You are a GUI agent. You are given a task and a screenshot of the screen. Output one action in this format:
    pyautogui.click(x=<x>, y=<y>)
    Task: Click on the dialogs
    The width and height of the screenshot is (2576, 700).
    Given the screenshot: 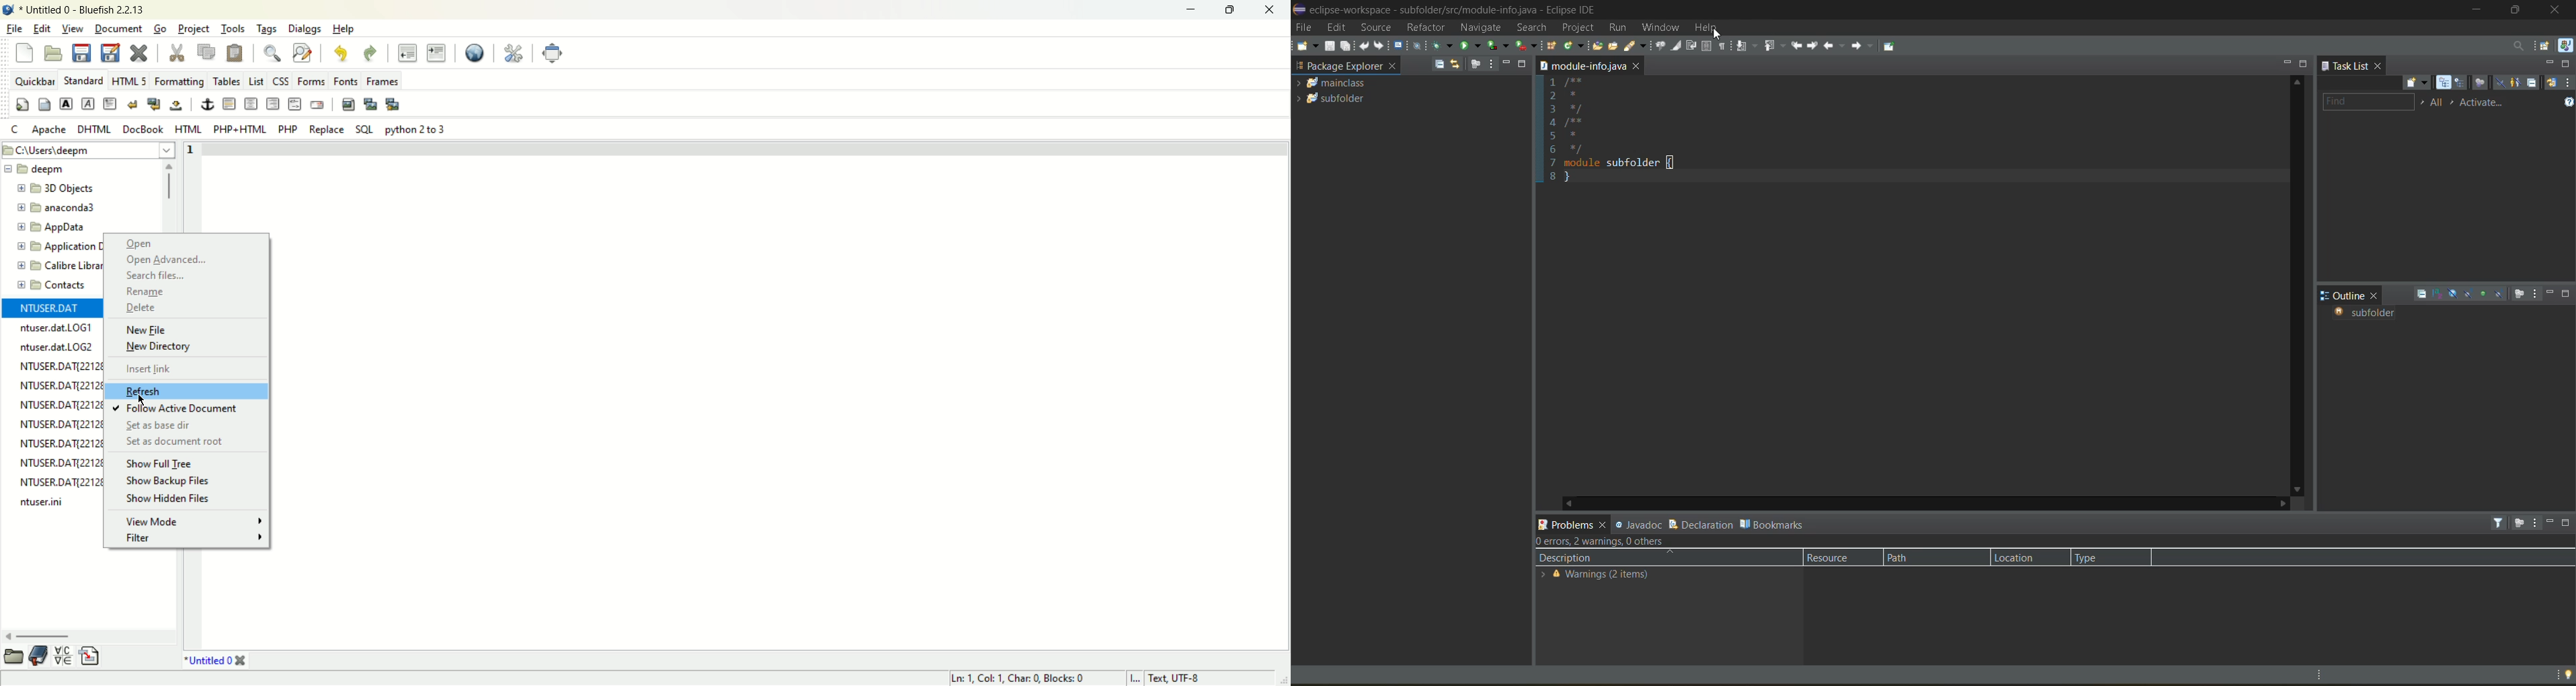 What is the action you would take?
    pyautogui.click(x=304, y=29)
    